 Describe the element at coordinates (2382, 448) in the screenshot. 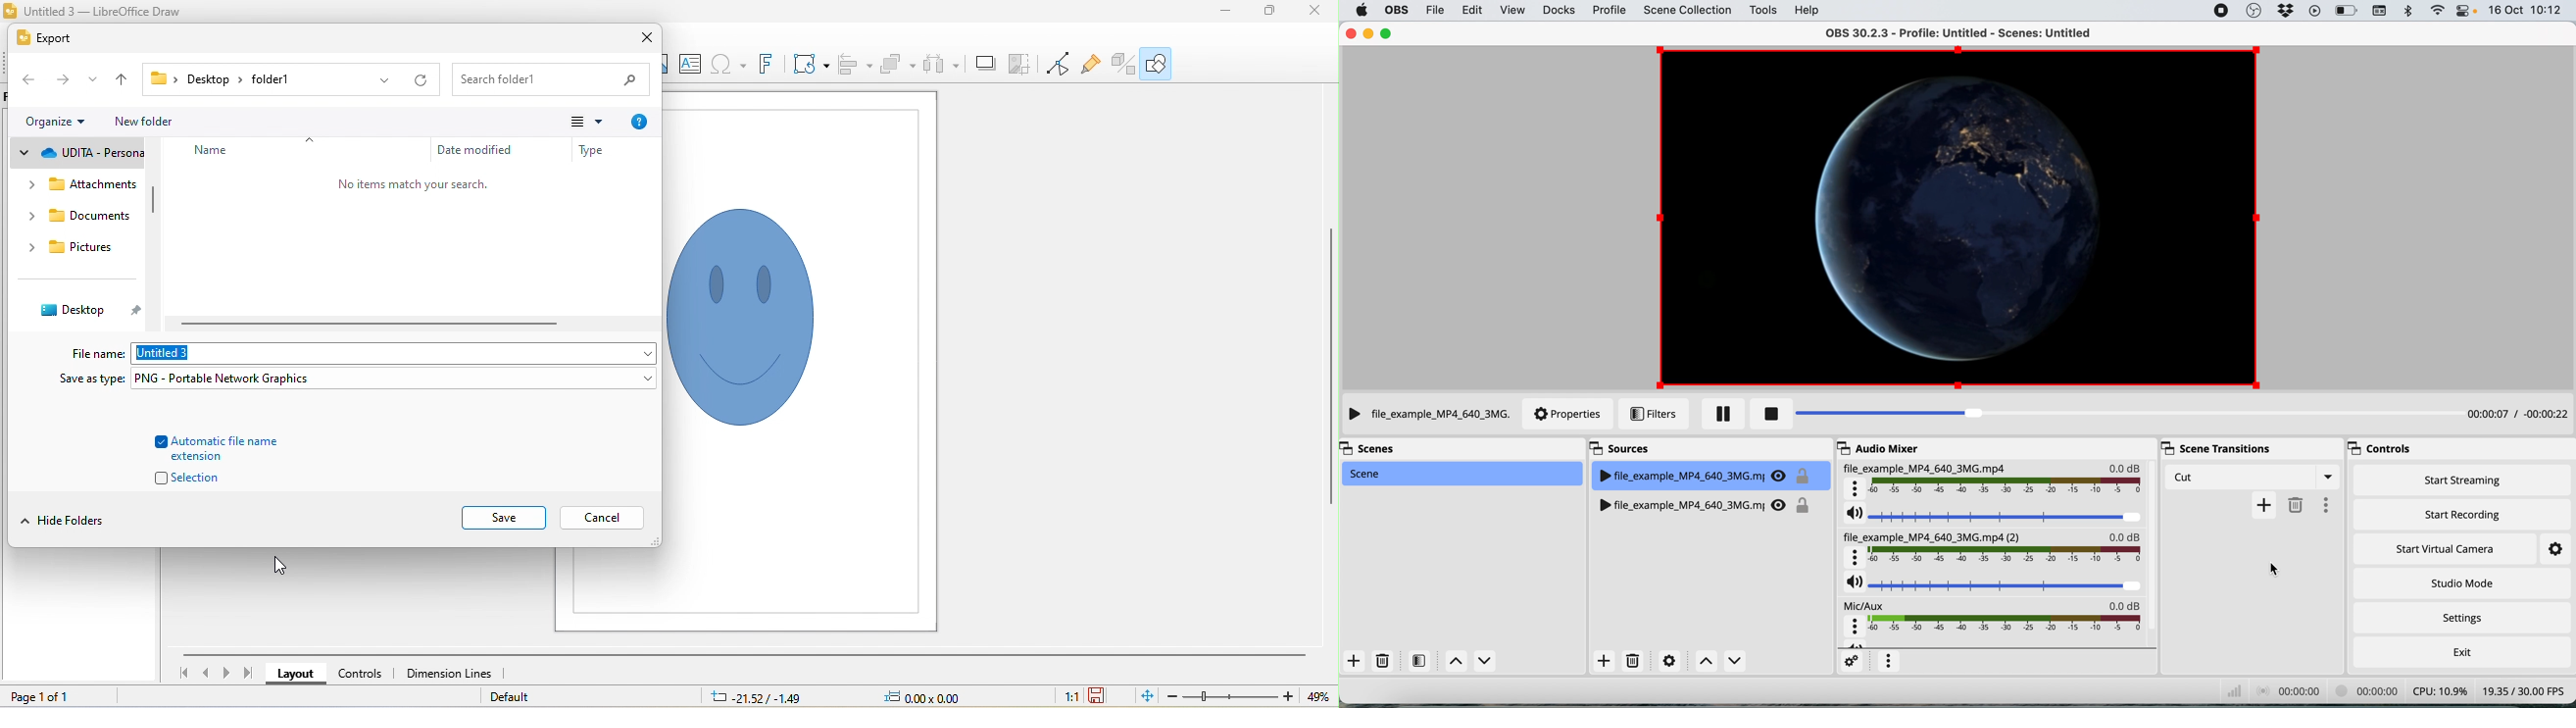

I see `controls` at that location.